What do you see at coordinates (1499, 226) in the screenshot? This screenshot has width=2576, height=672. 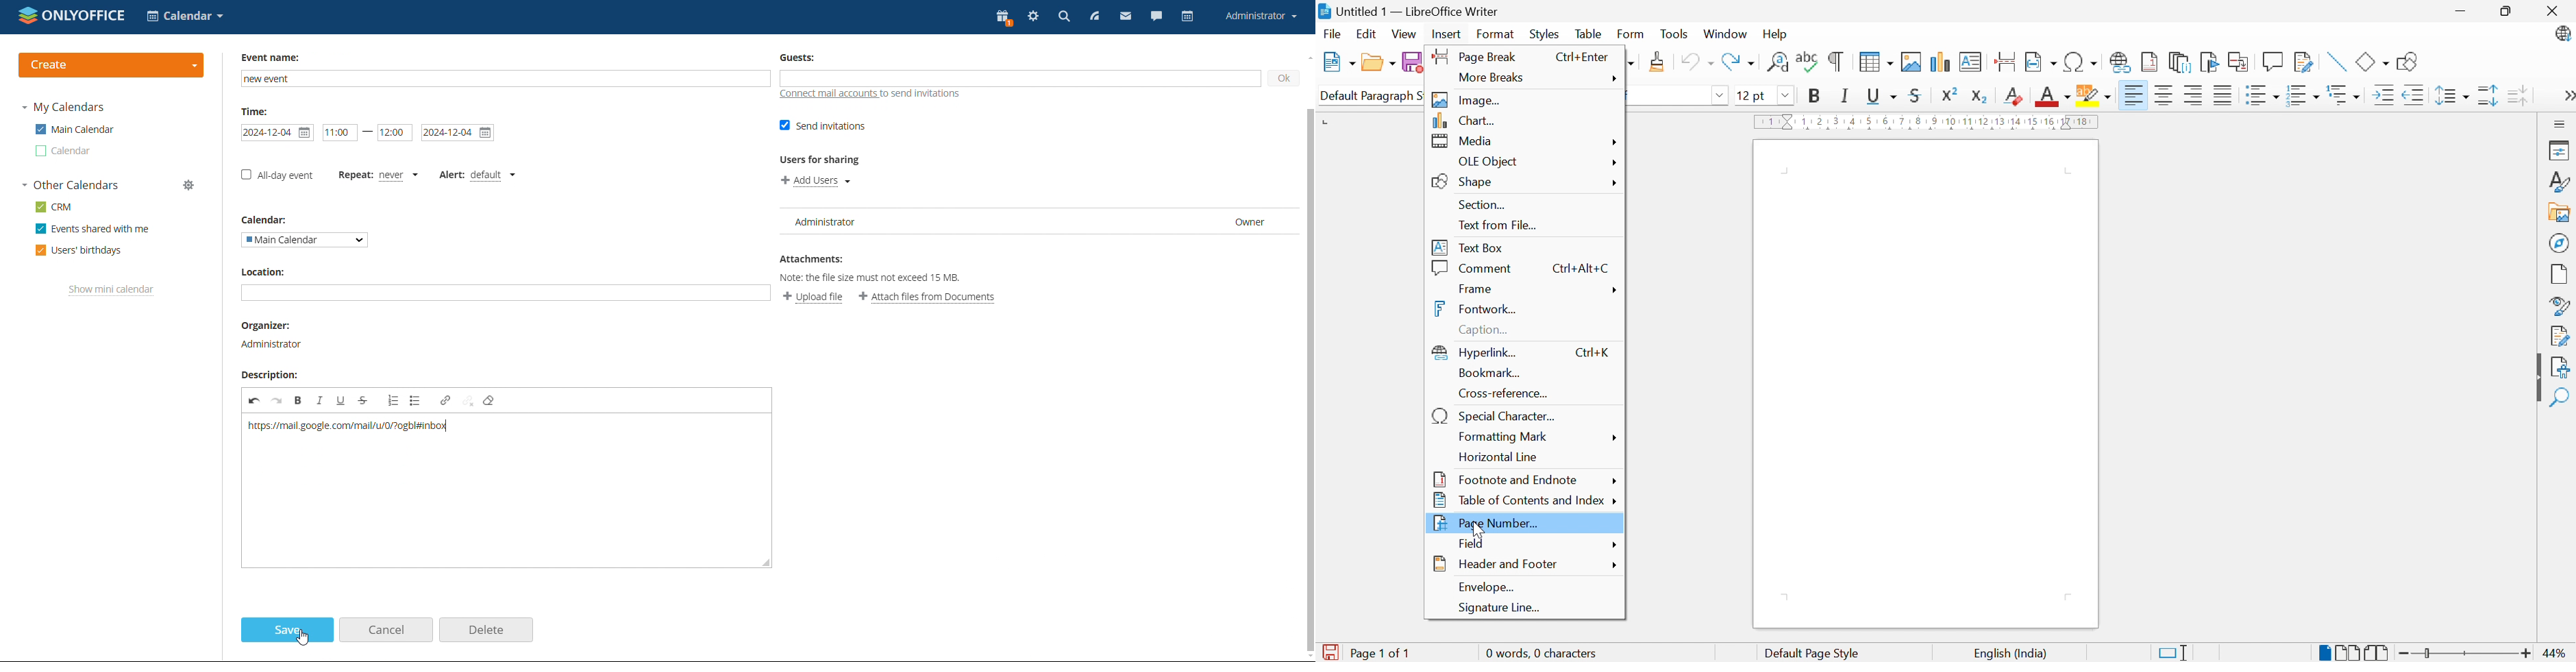 I see `Text from file` at bounding box center [1499, 226].